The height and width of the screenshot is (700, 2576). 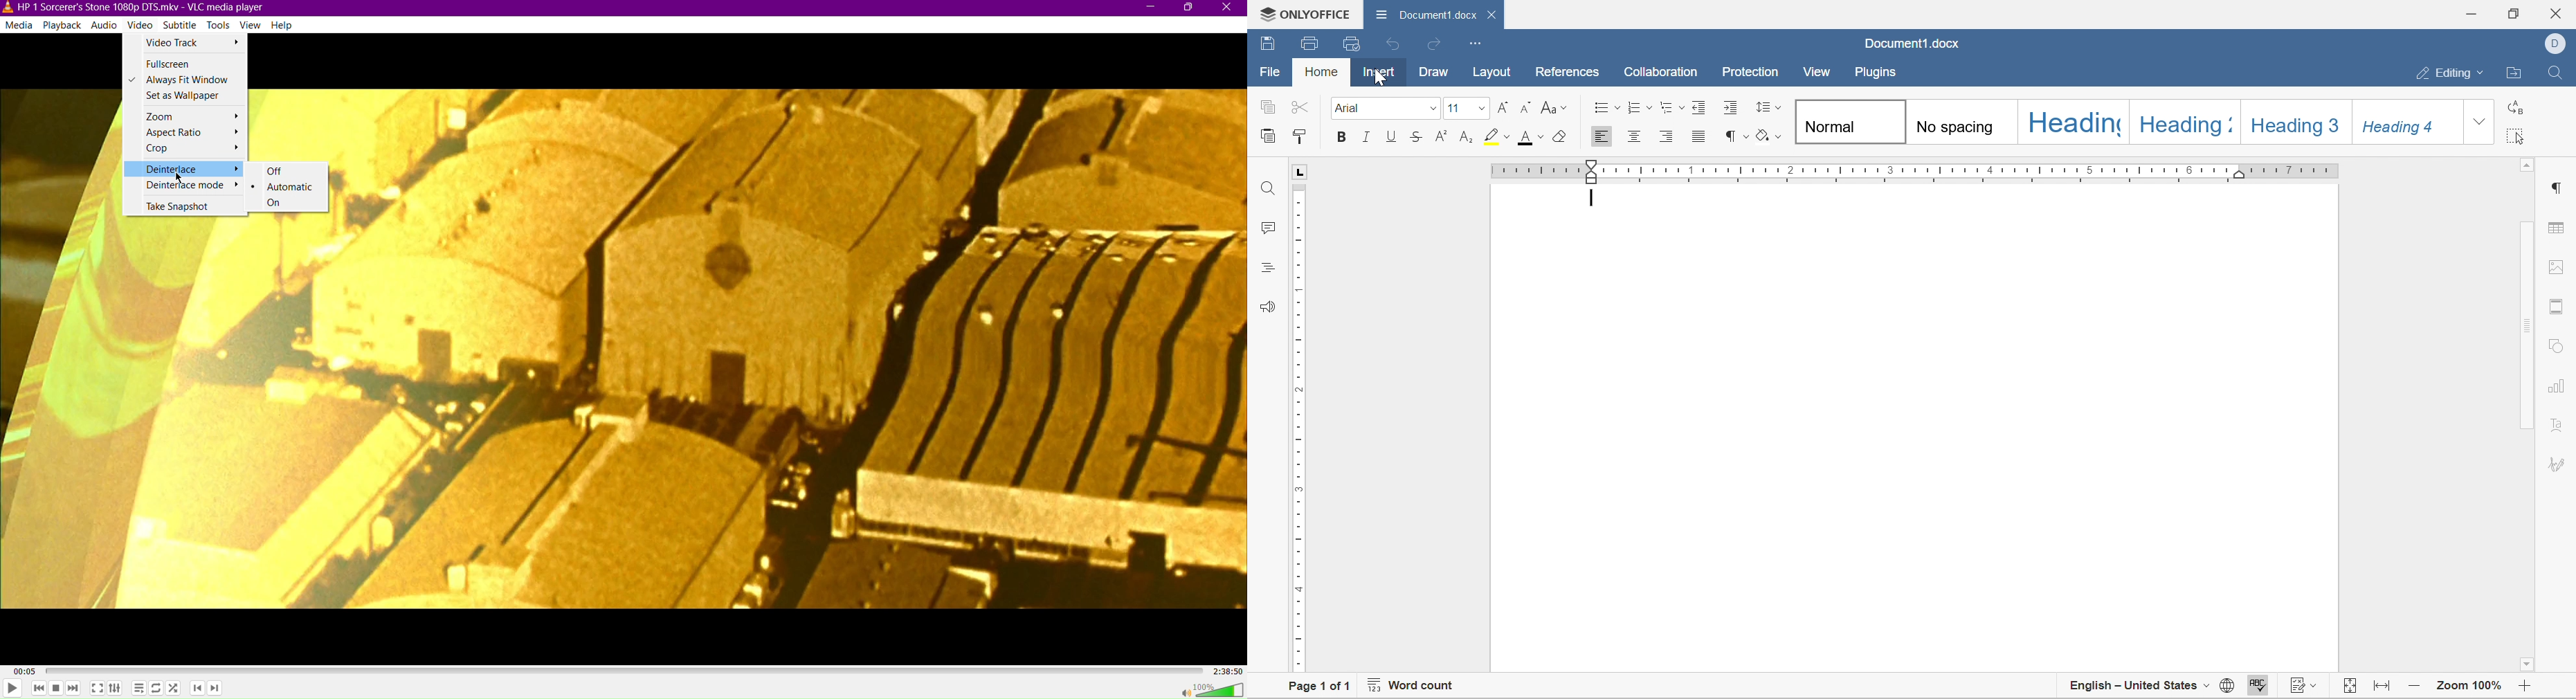 I want to click on Scroll down, so click(x=2530, y=666).